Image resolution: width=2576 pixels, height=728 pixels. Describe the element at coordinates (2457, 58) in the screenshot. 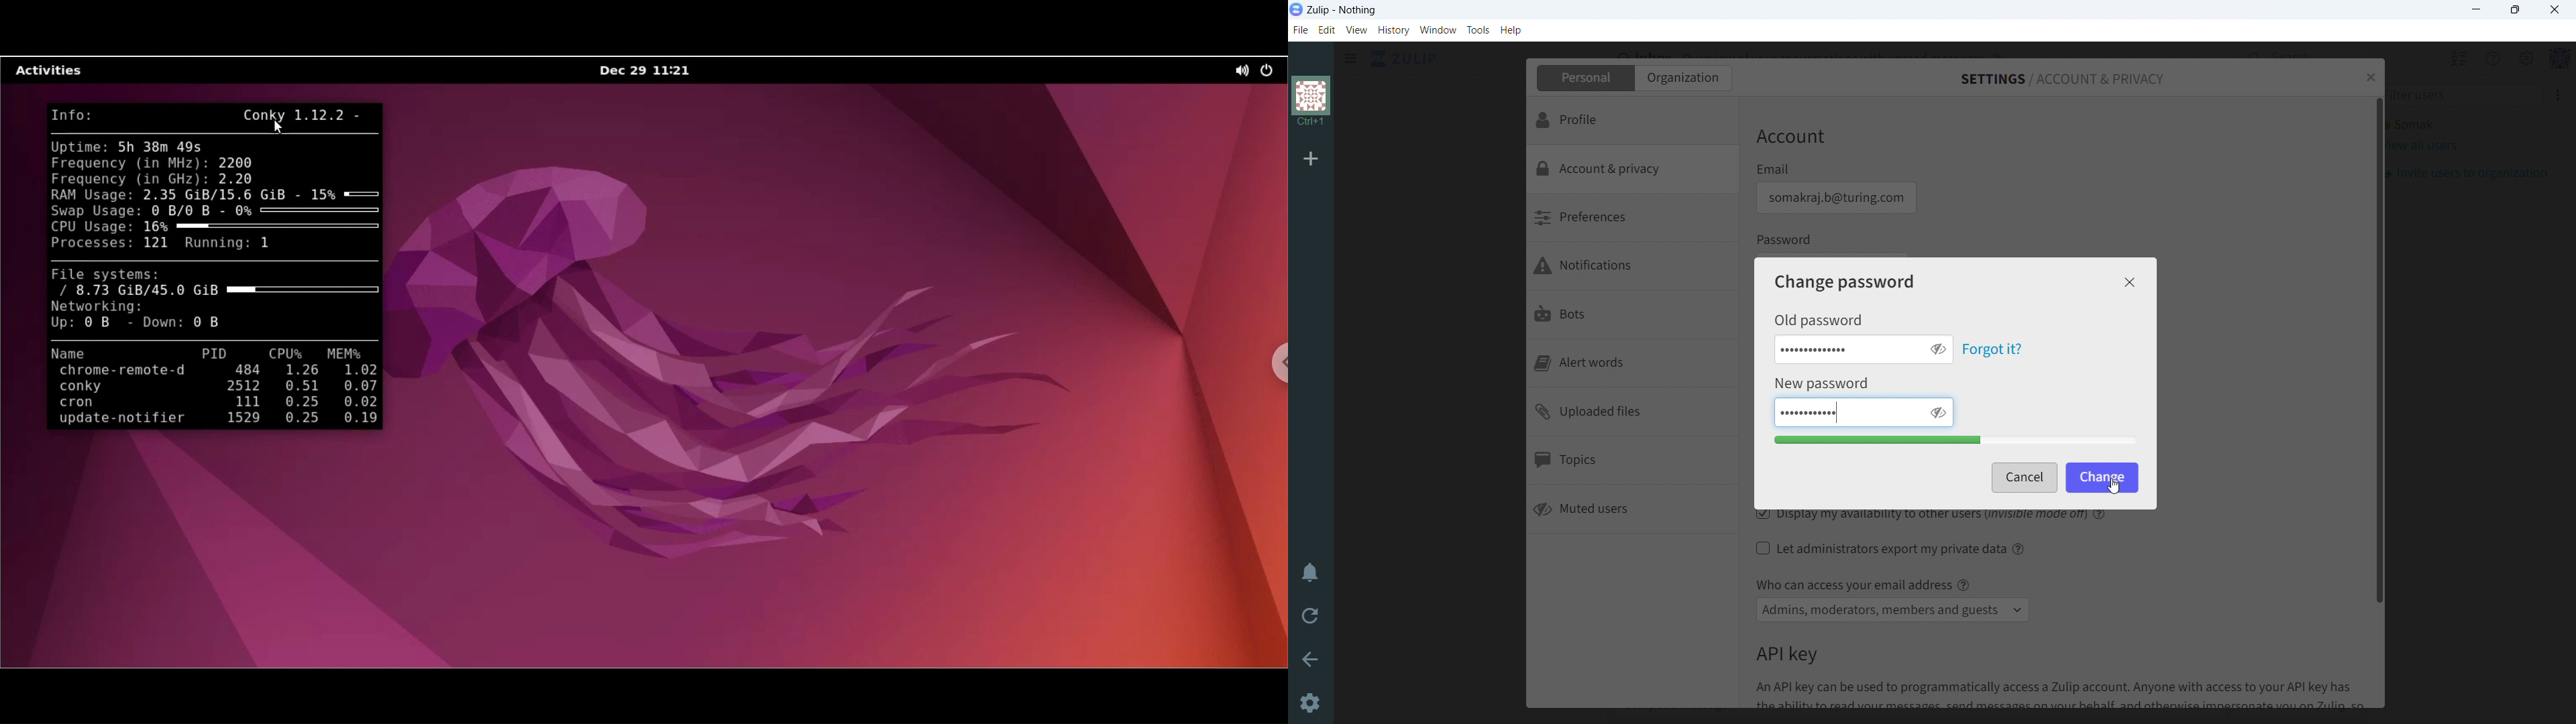

I see `hide all users` at that location.